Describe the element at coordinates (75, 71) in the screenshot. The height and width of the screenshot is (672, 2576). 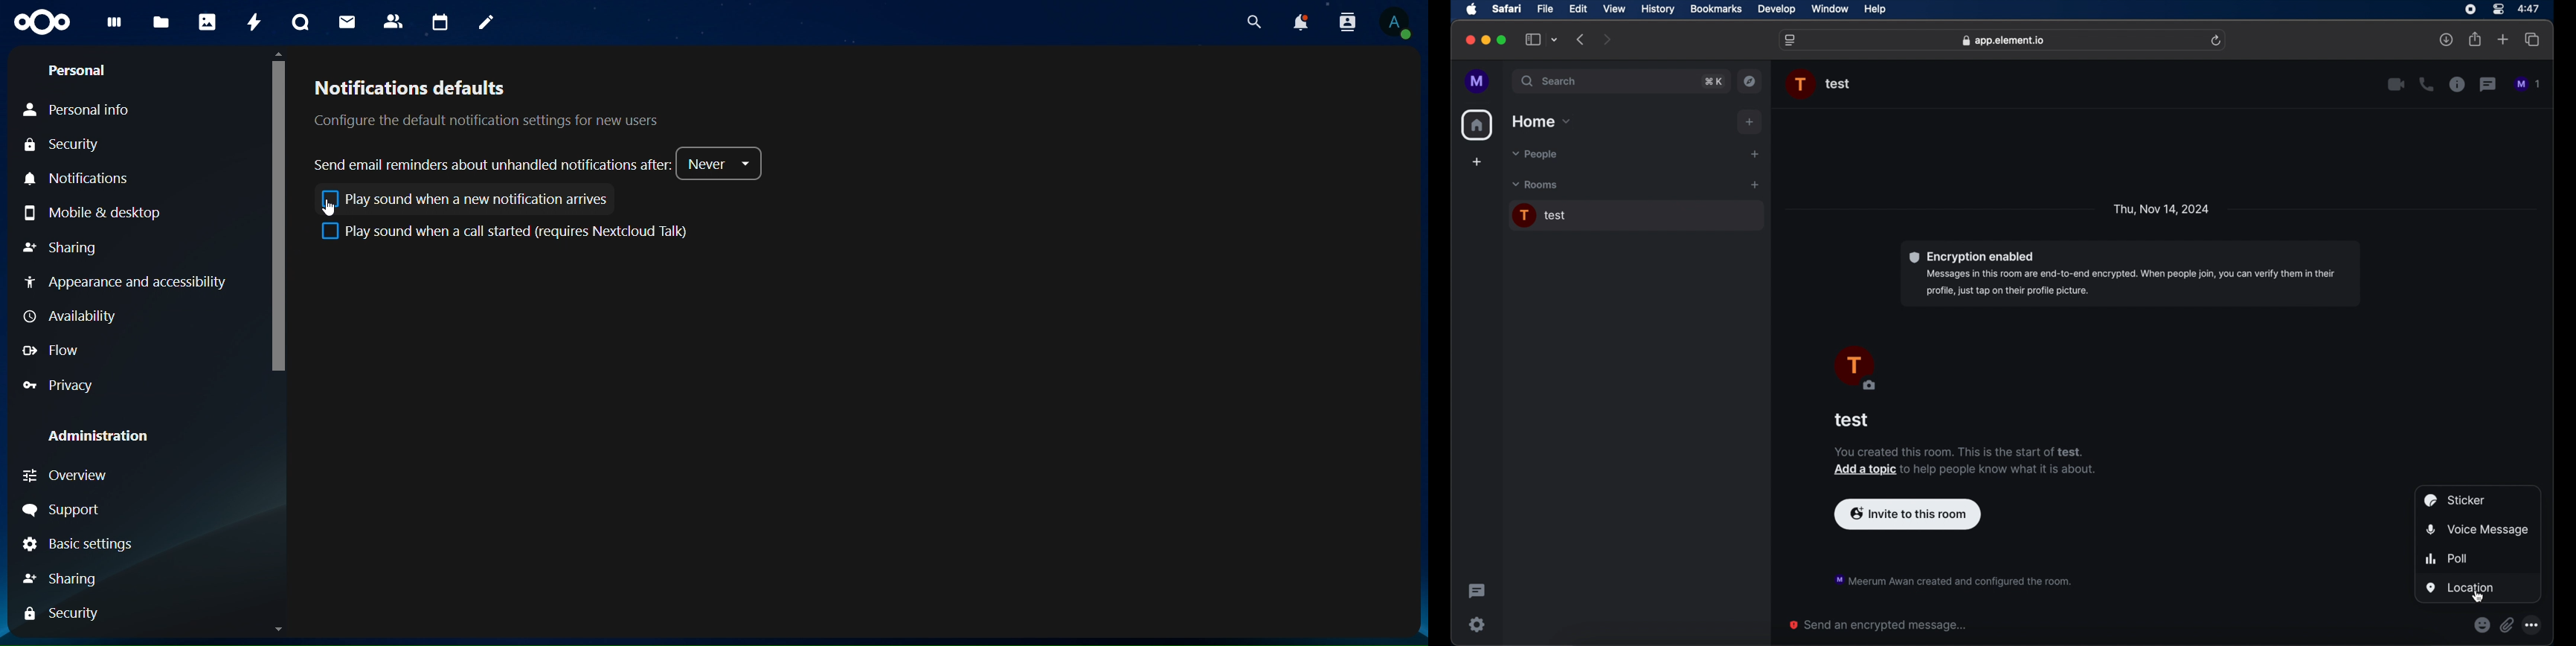
I see `Personal` at that location.